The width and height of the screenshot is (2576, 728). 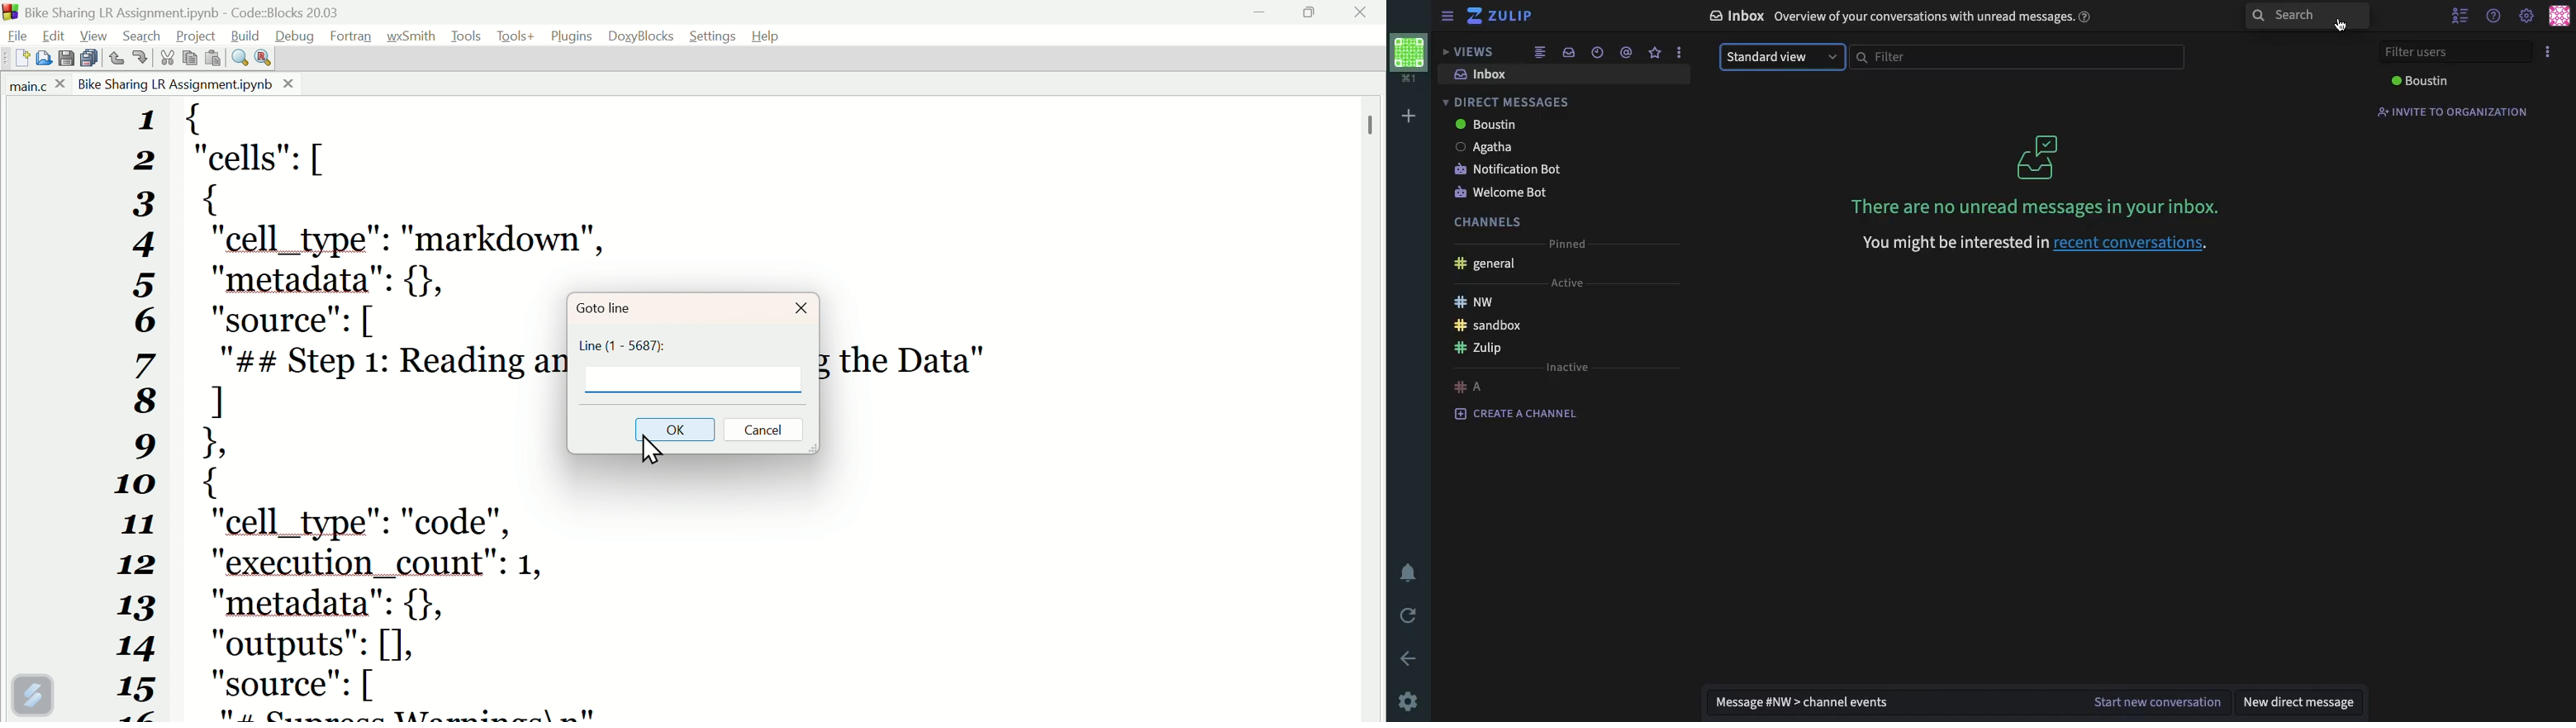 I want to click on Goto Line, so click(x=600, y=305).